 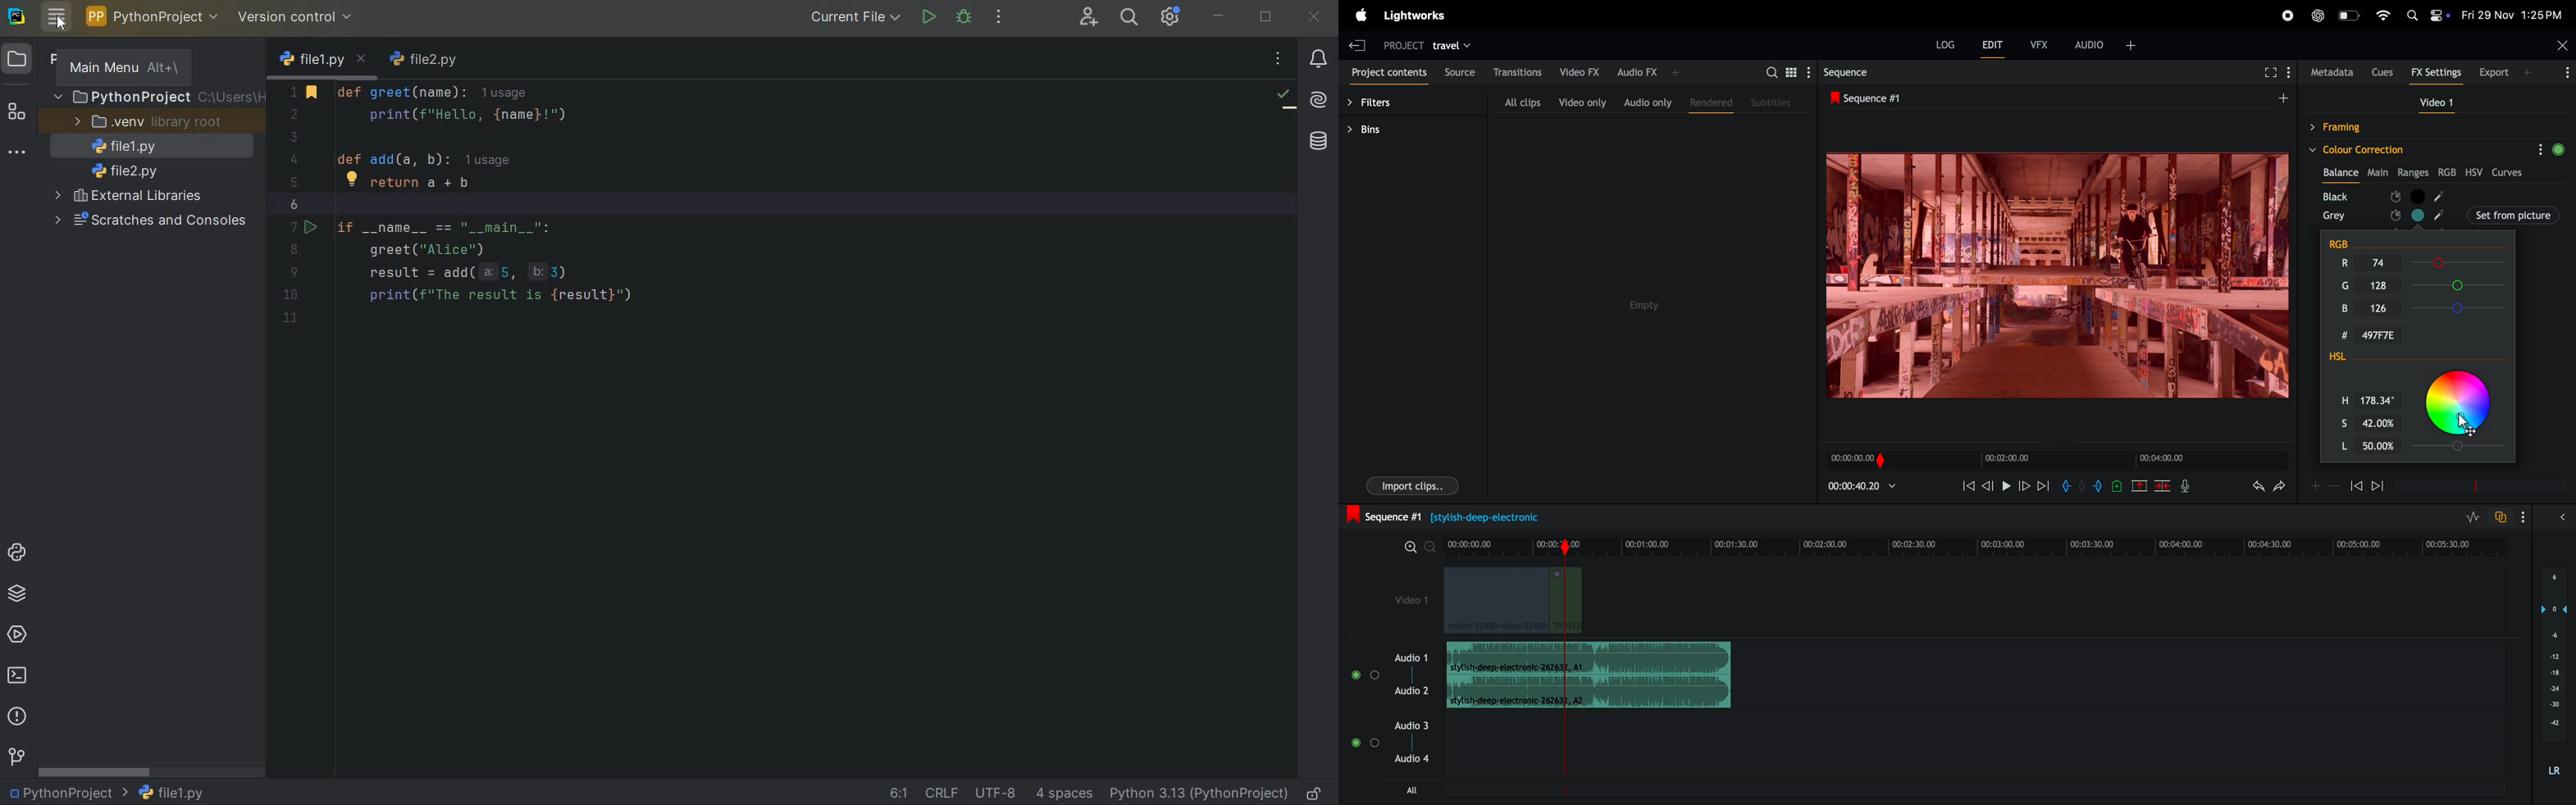 What do you see at coordinates (1589, 691) in the screenshot?
I see `Audio Clip` at bounding box center [1589, 691].